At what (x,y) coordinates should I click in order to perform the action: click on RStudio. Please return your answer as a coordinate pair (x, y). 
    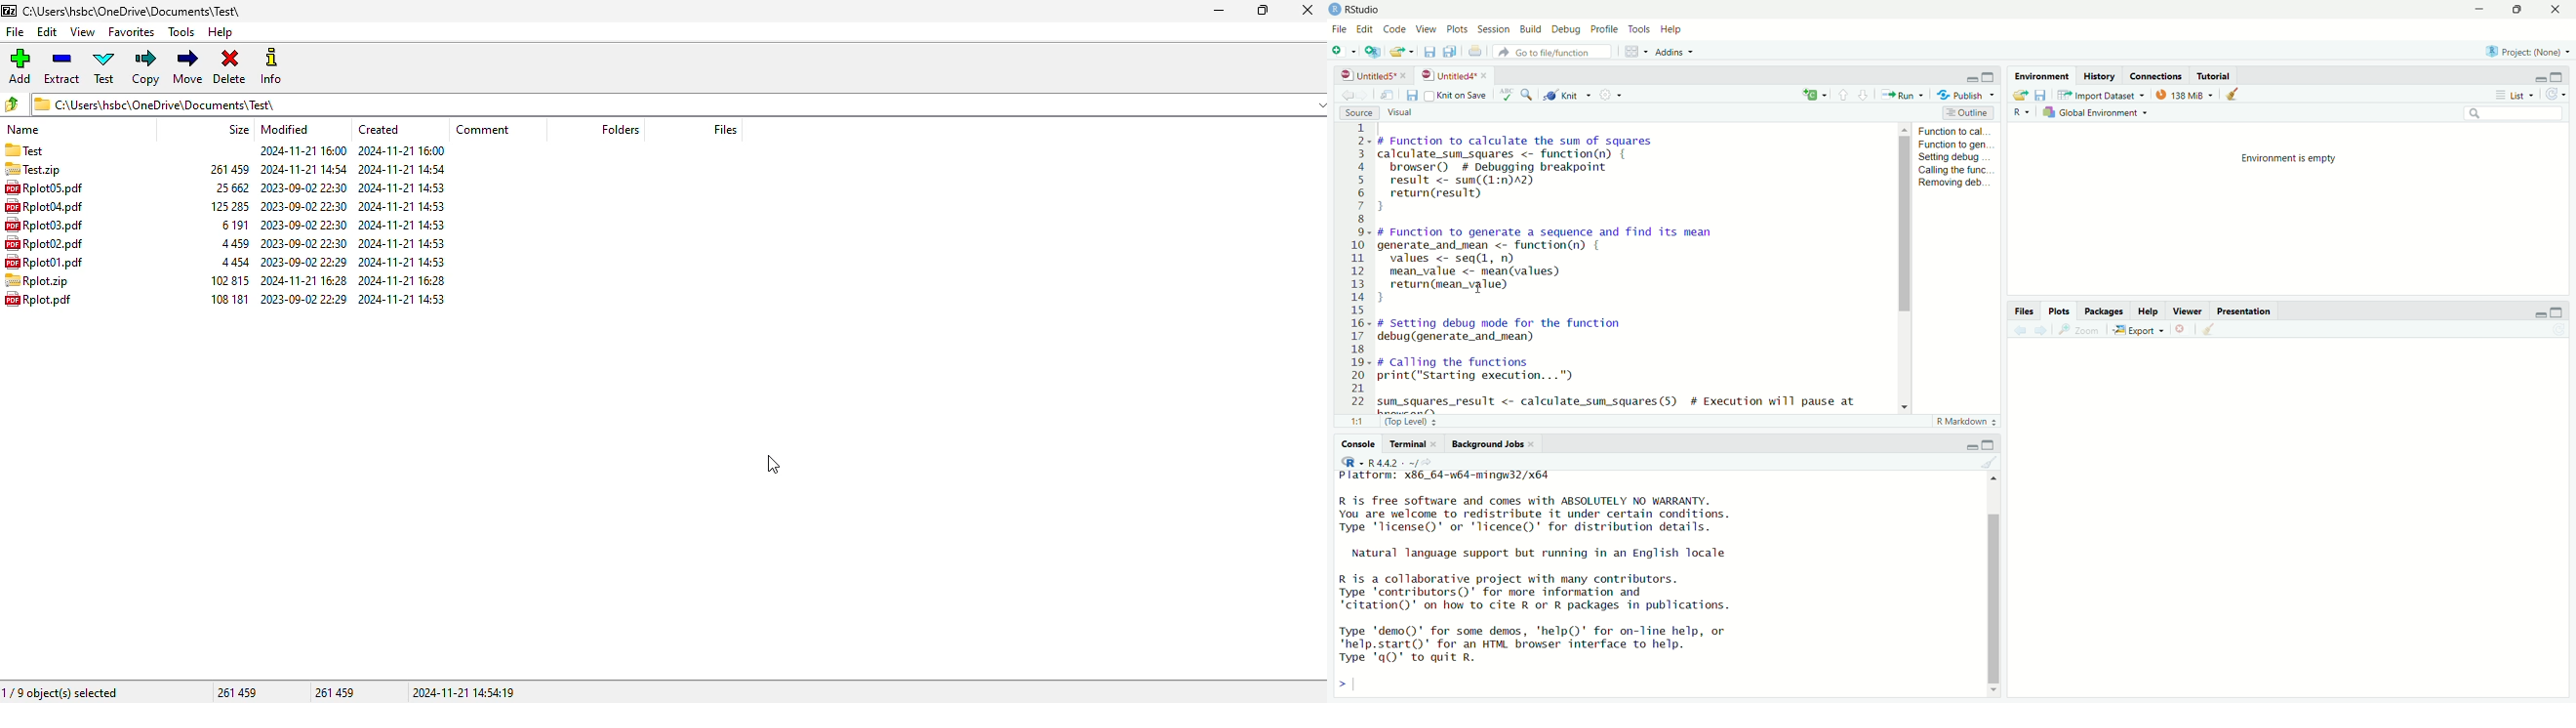
    Looking at the image, I should click on (1366, 9).